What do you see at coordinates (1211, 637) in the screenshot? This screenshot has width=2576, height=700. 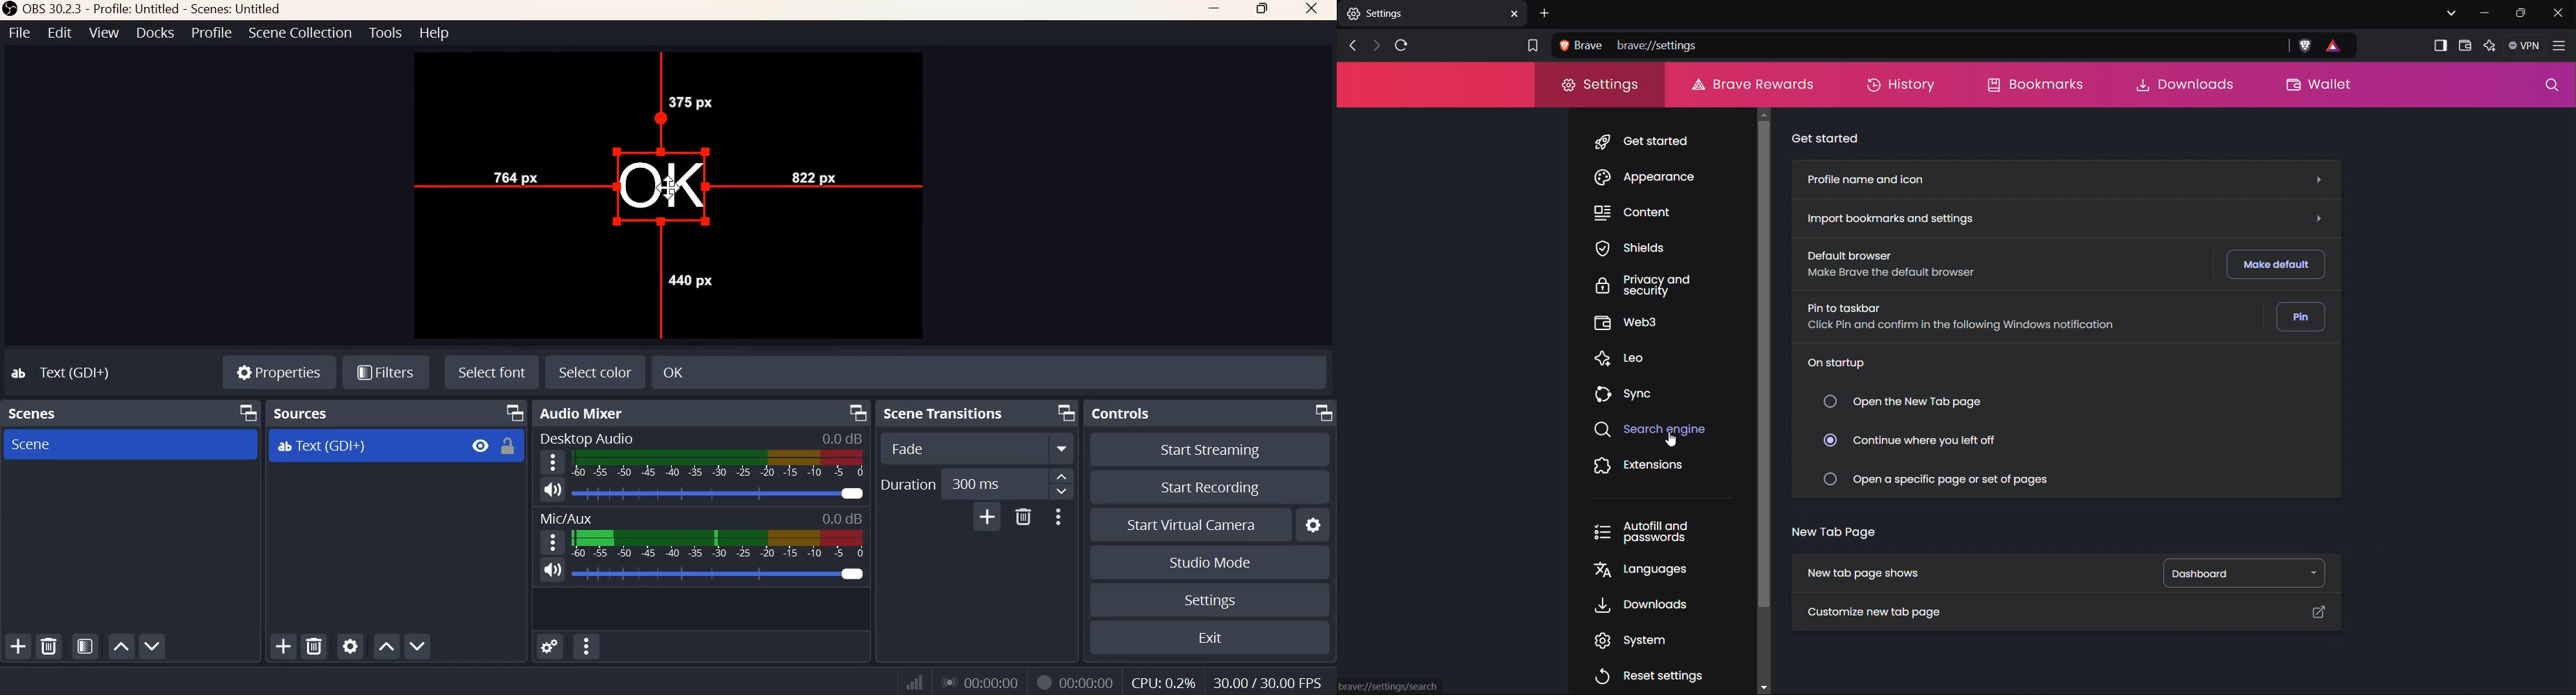 I see `Exit` at bounding box center [1211, 637].